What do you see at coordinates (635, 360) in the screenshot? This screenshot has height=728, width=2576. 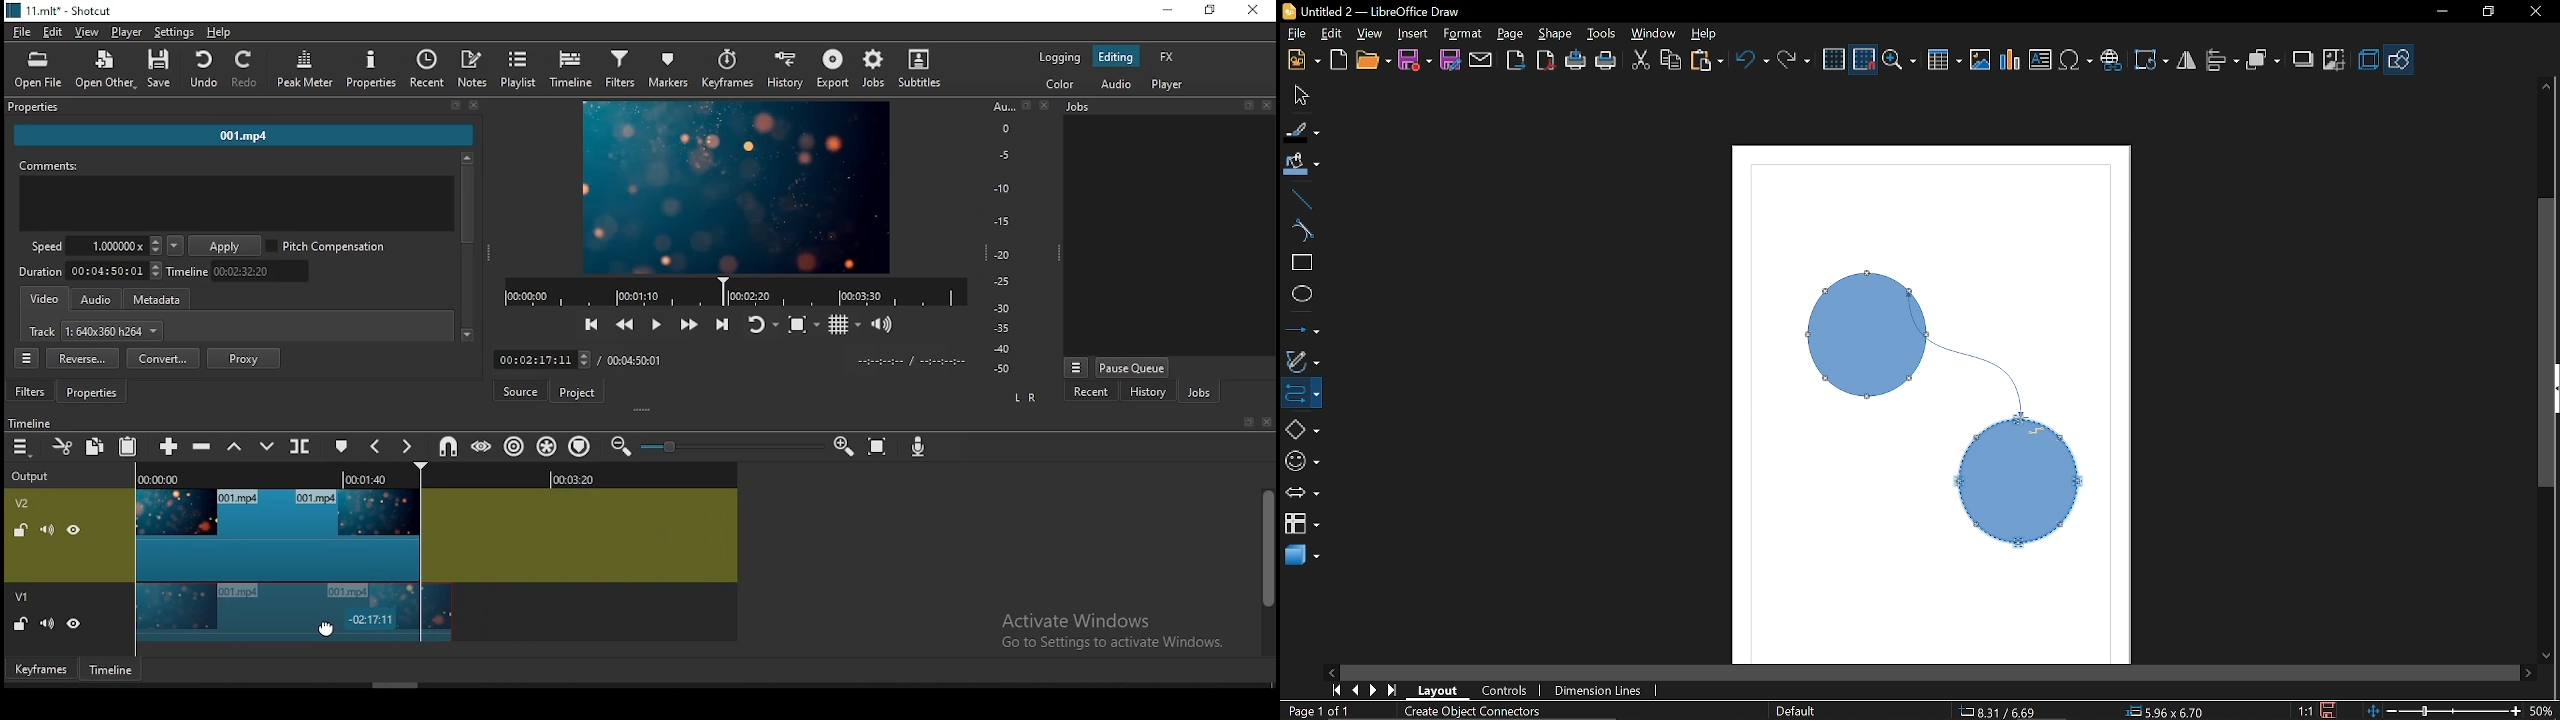 I see `MAX TIME` at bounding box center [635, 360].